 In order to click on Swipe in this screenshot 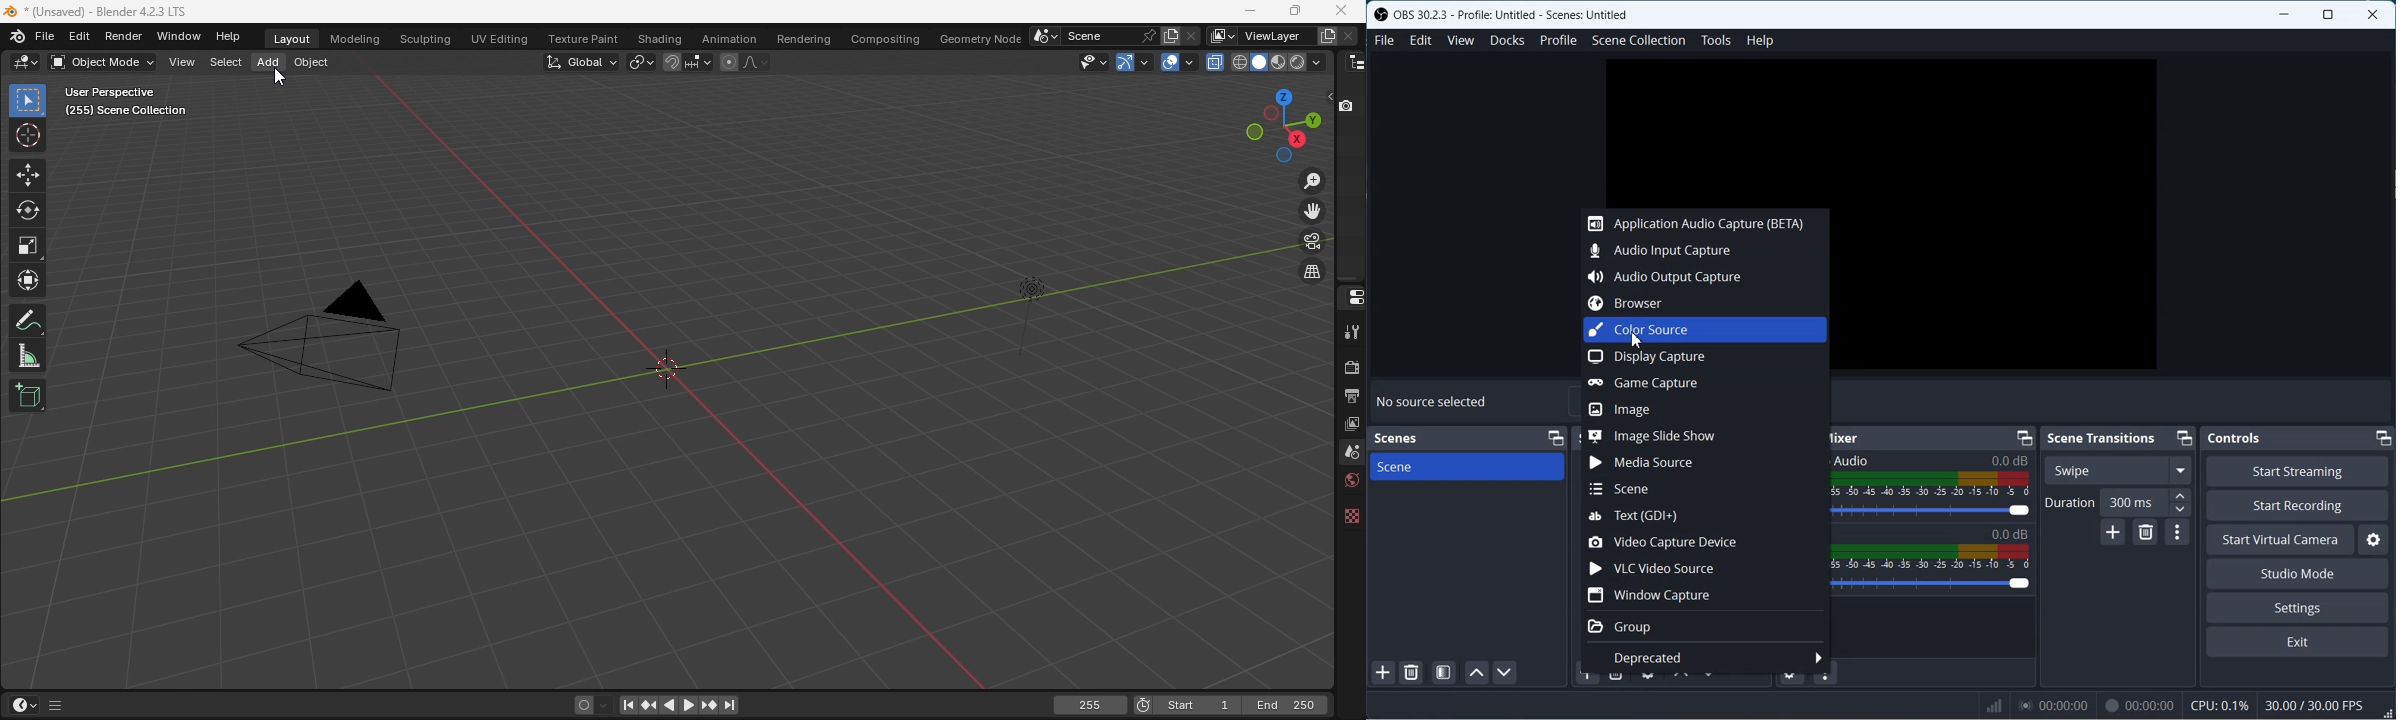, I will do `click(2118, 470)`.